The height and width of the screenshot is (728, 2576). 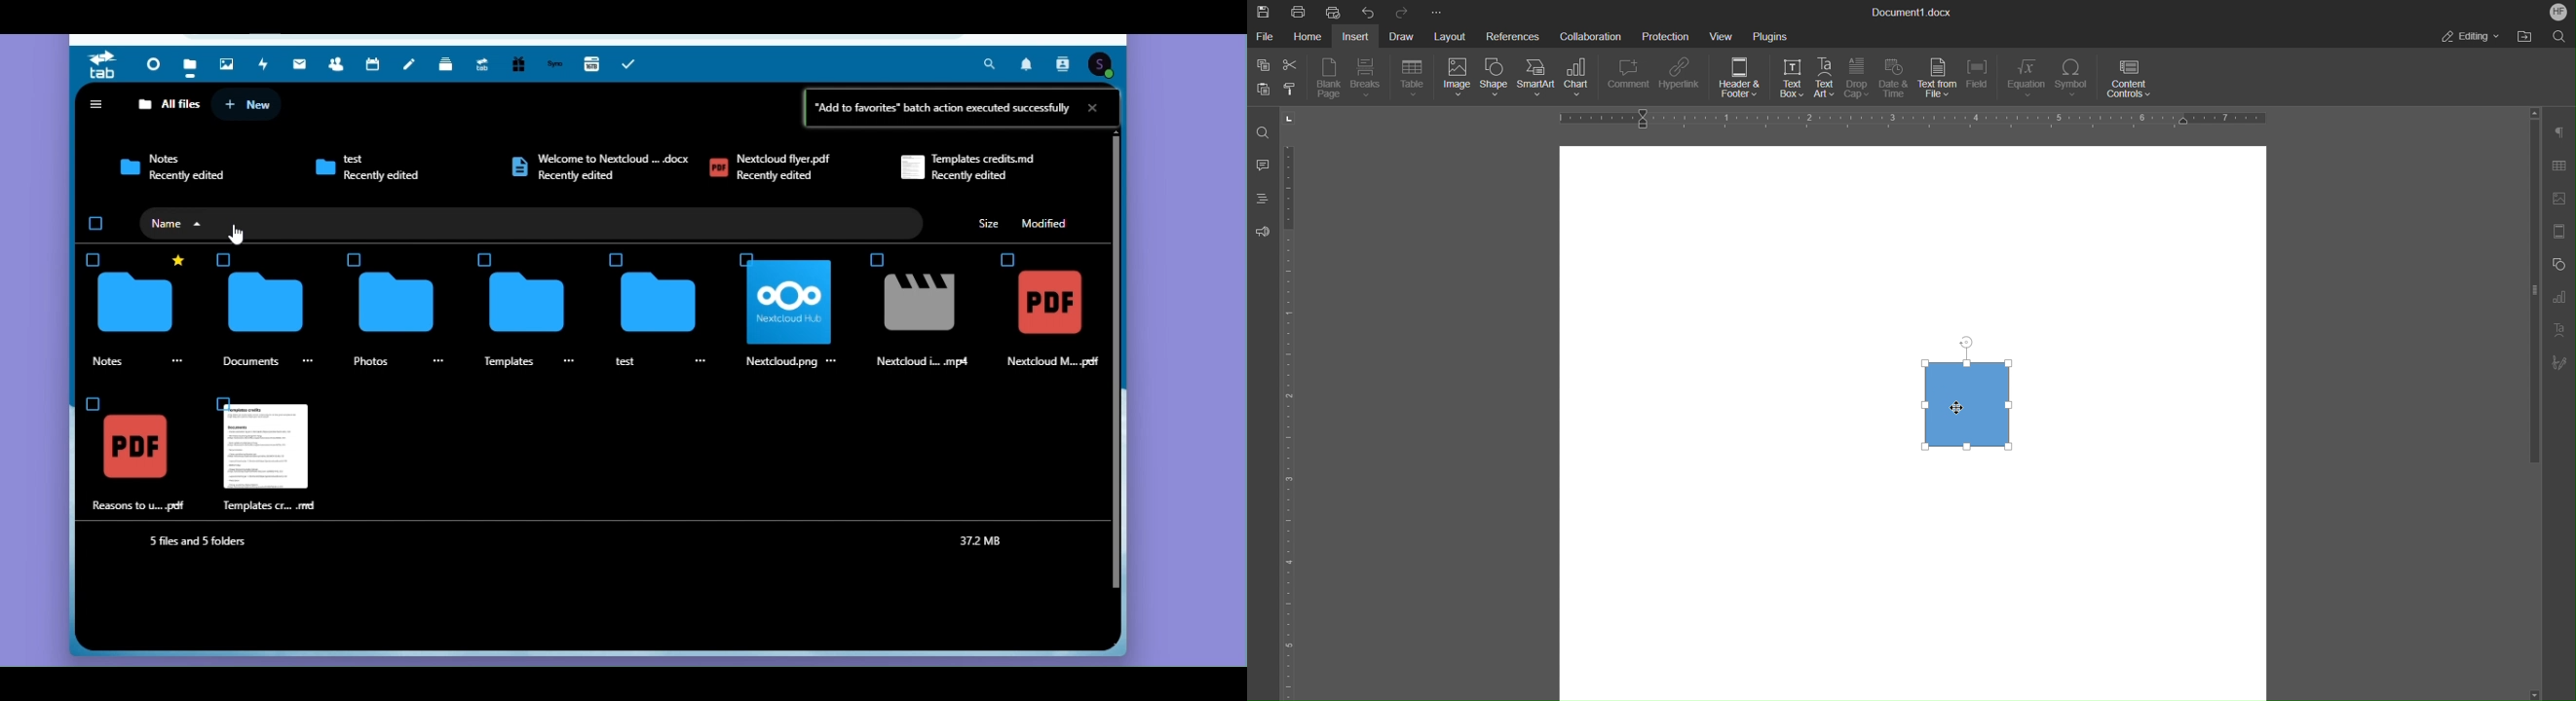 What do you see at coordinates (1334, 12) in the screenshot?
I see `Quick Print` at bounding box center [1334, 12].